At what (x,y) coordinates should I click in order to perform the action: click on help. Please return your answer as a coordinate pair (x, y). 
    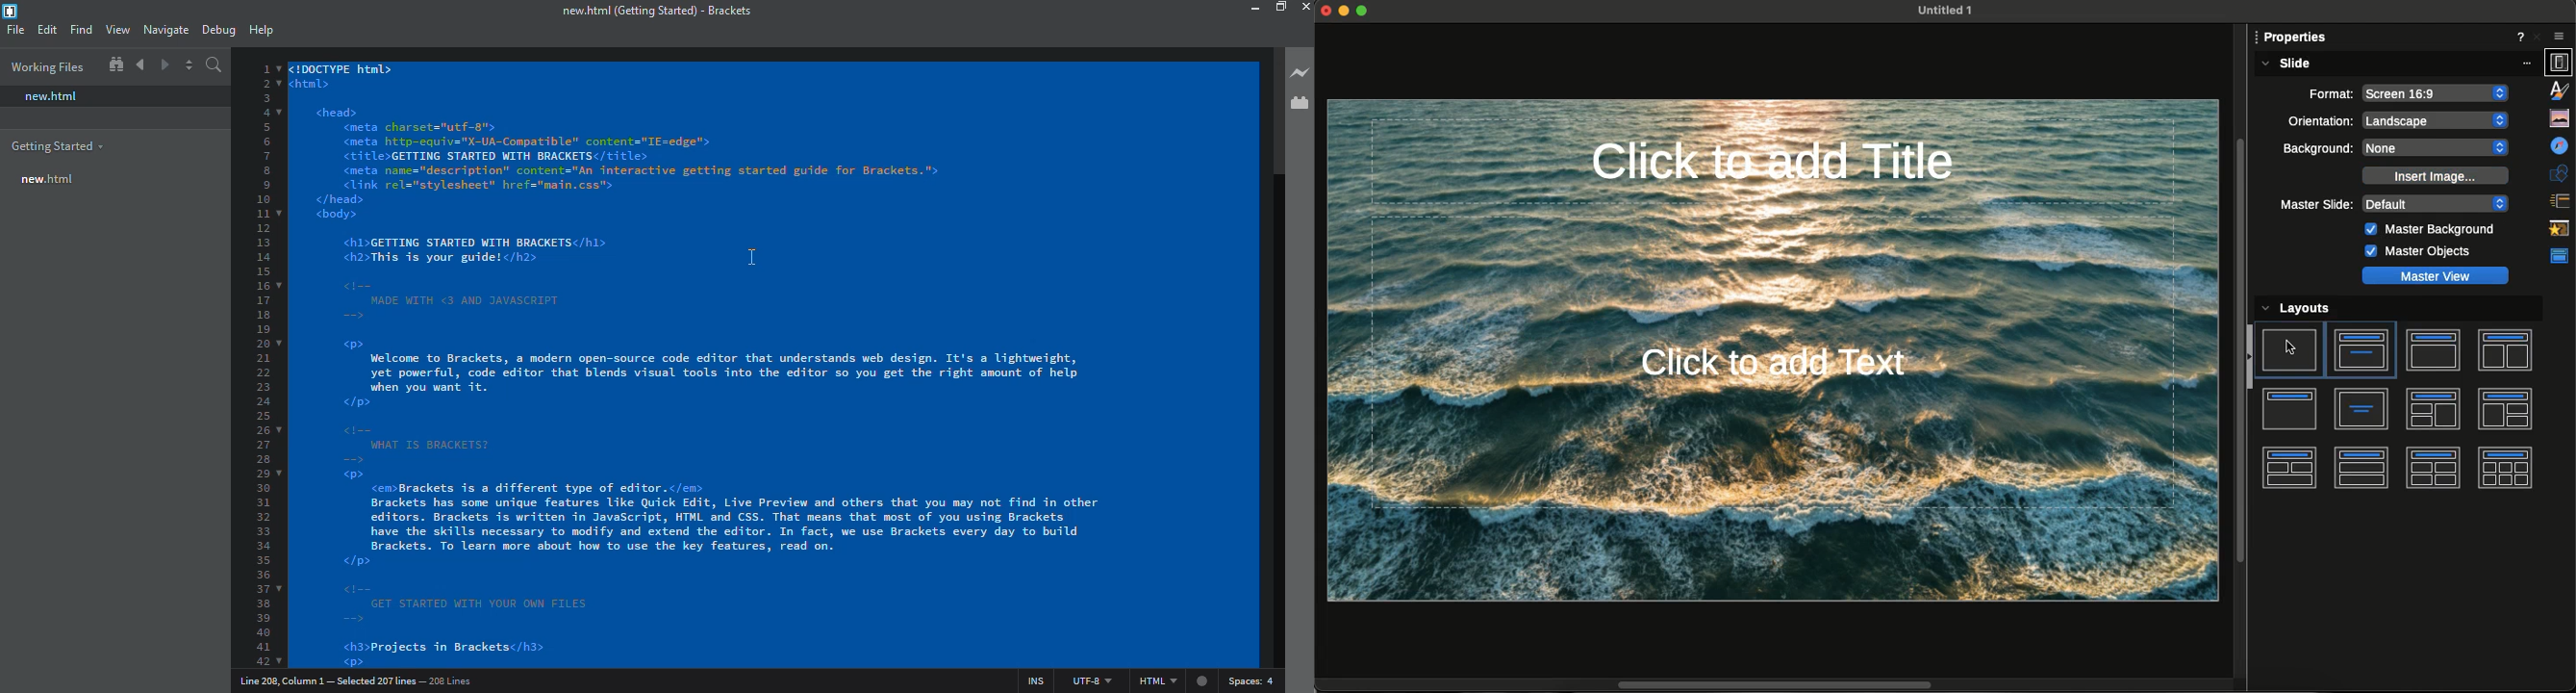
    Looking at the image, I should click on (265, 27).